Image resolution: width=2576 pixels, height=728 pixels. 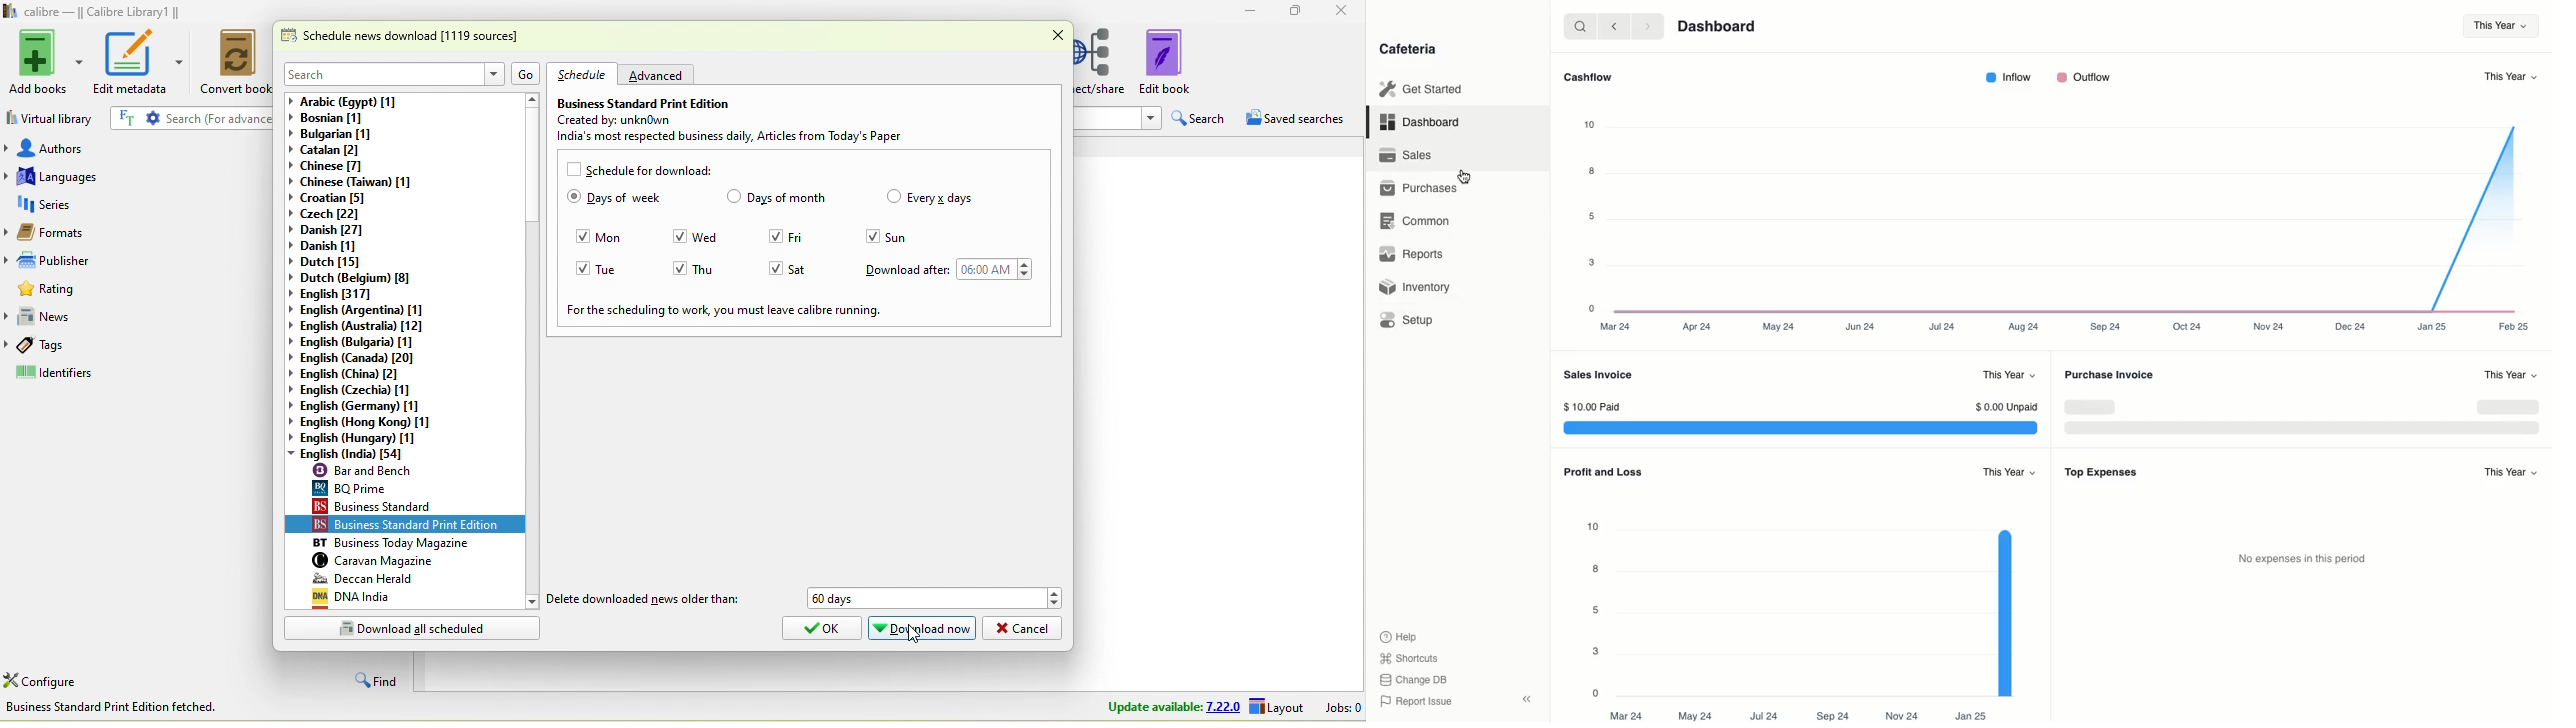 I want to click on Mar 24, so click(x=1617, y=326).